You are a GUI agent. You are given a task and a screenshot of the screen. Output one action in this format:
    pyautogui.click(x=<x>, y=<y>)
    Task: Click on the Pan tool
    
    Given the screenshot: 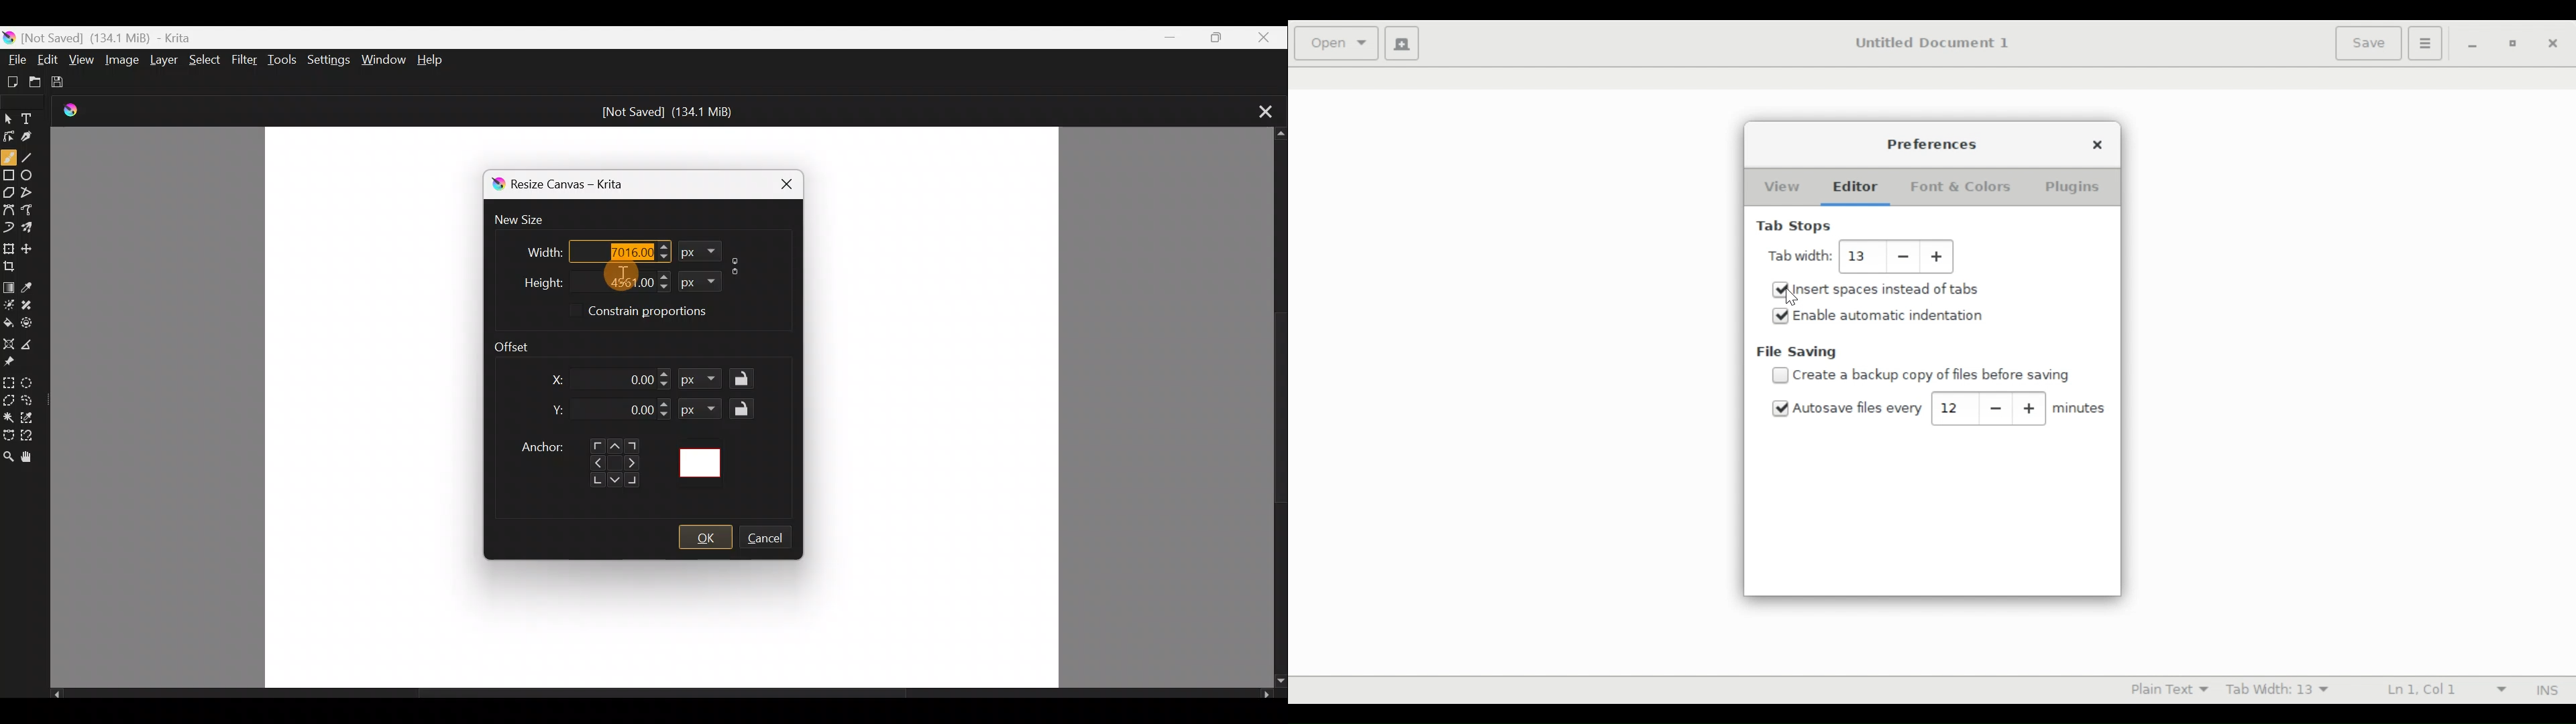 What is the action you would take?
    pyautogui.click(x=30, y=458)
    